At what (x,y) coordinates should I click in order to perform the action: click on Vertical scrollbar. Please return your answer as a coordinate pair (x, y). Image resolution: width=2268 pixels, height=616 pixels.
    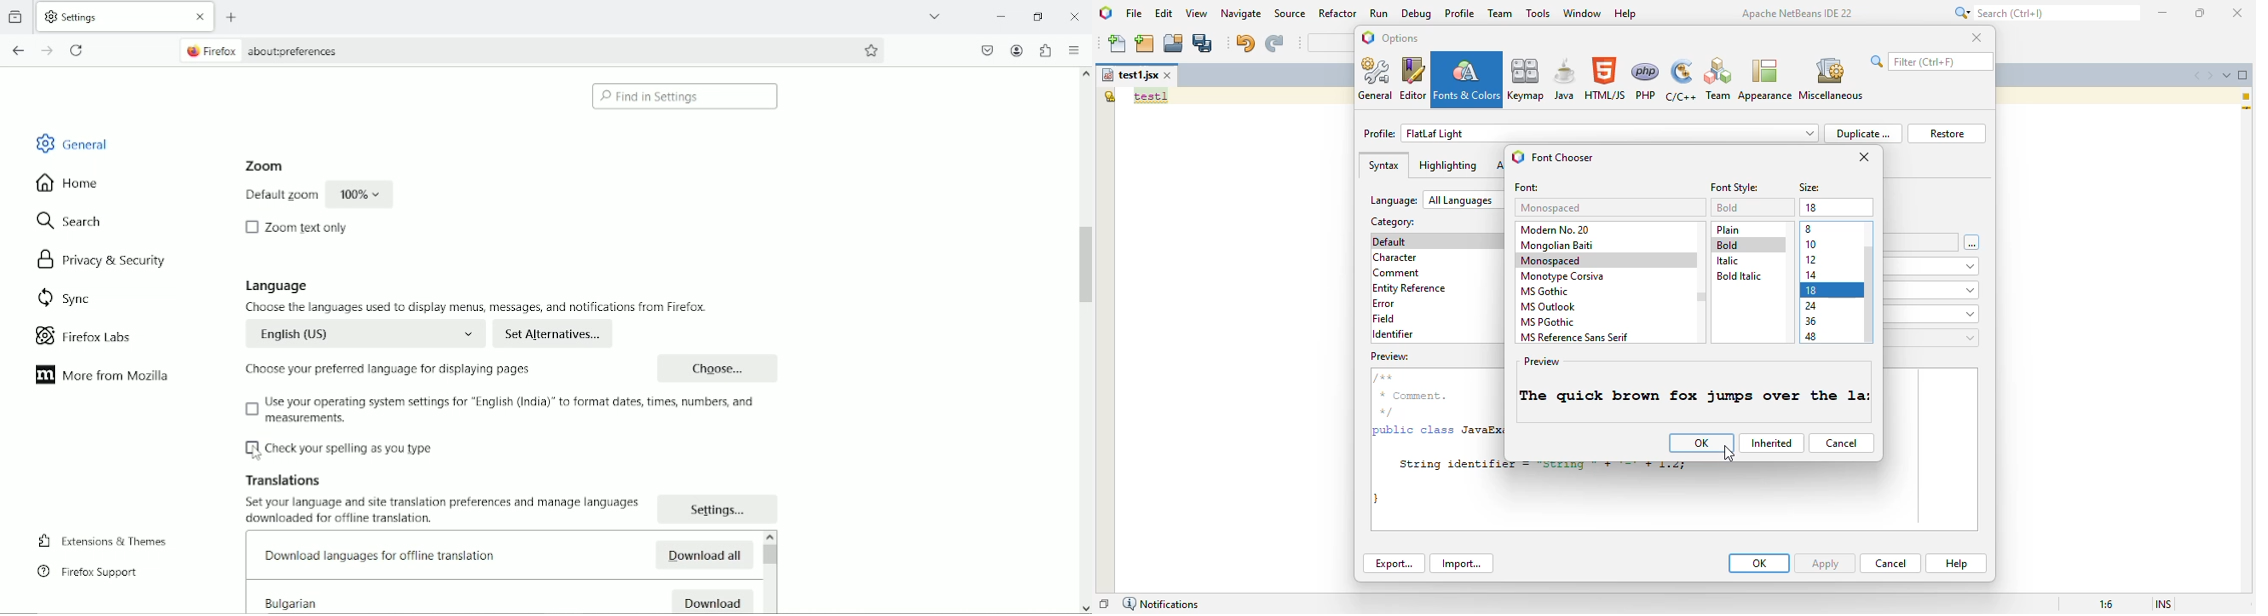
    Looking at the image, I should click on (771, 555).